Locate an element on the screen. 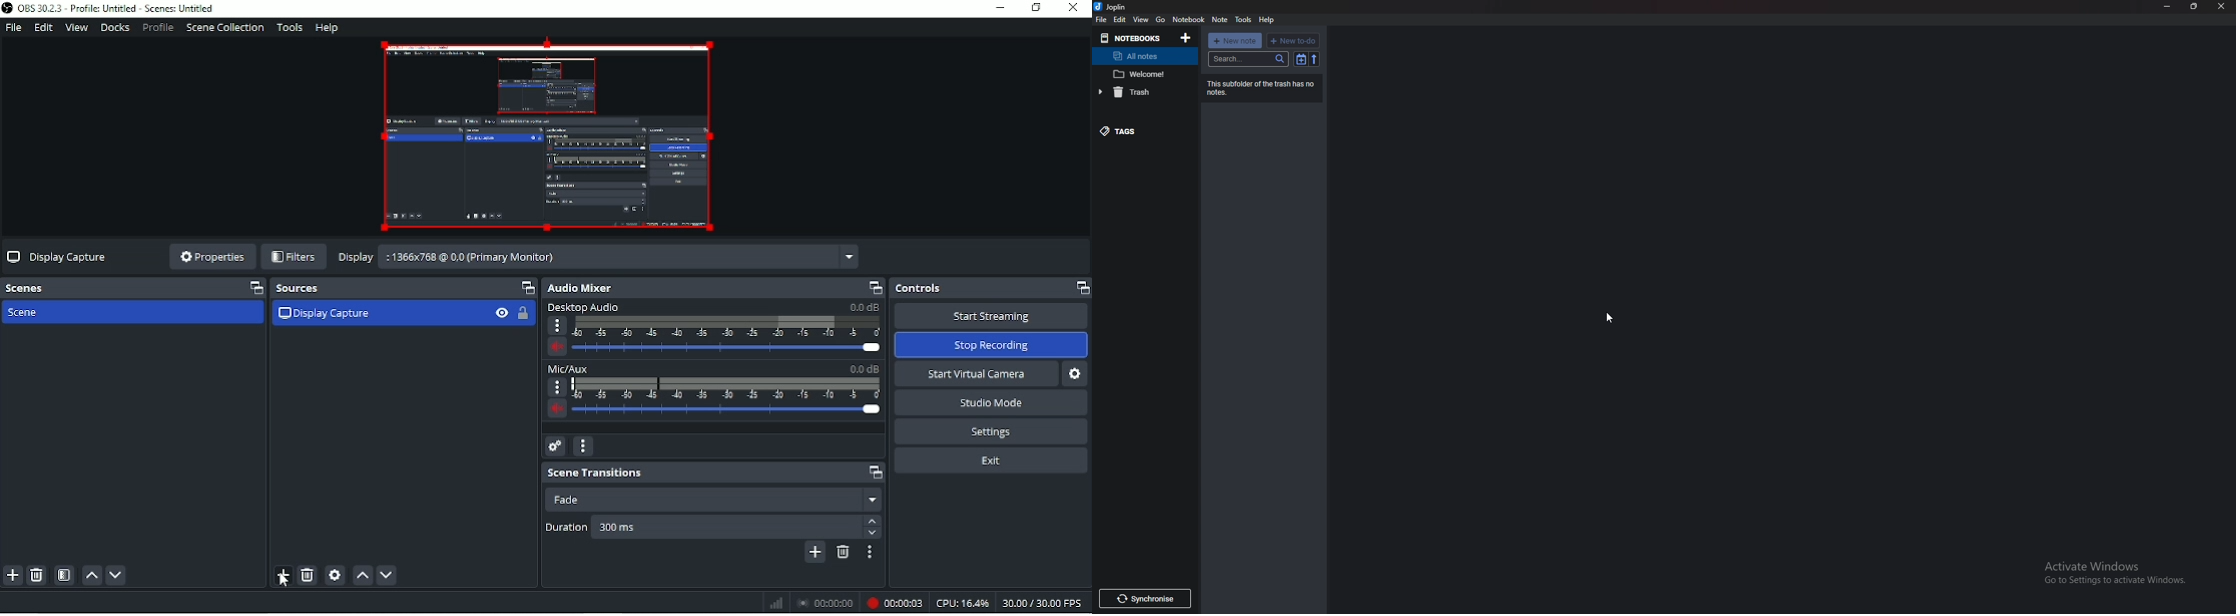 The height and width of the screenshot is (616, 2240). :1366x768 @ 0.0 (Primary Monitor) is located at coordinates (620, 256).